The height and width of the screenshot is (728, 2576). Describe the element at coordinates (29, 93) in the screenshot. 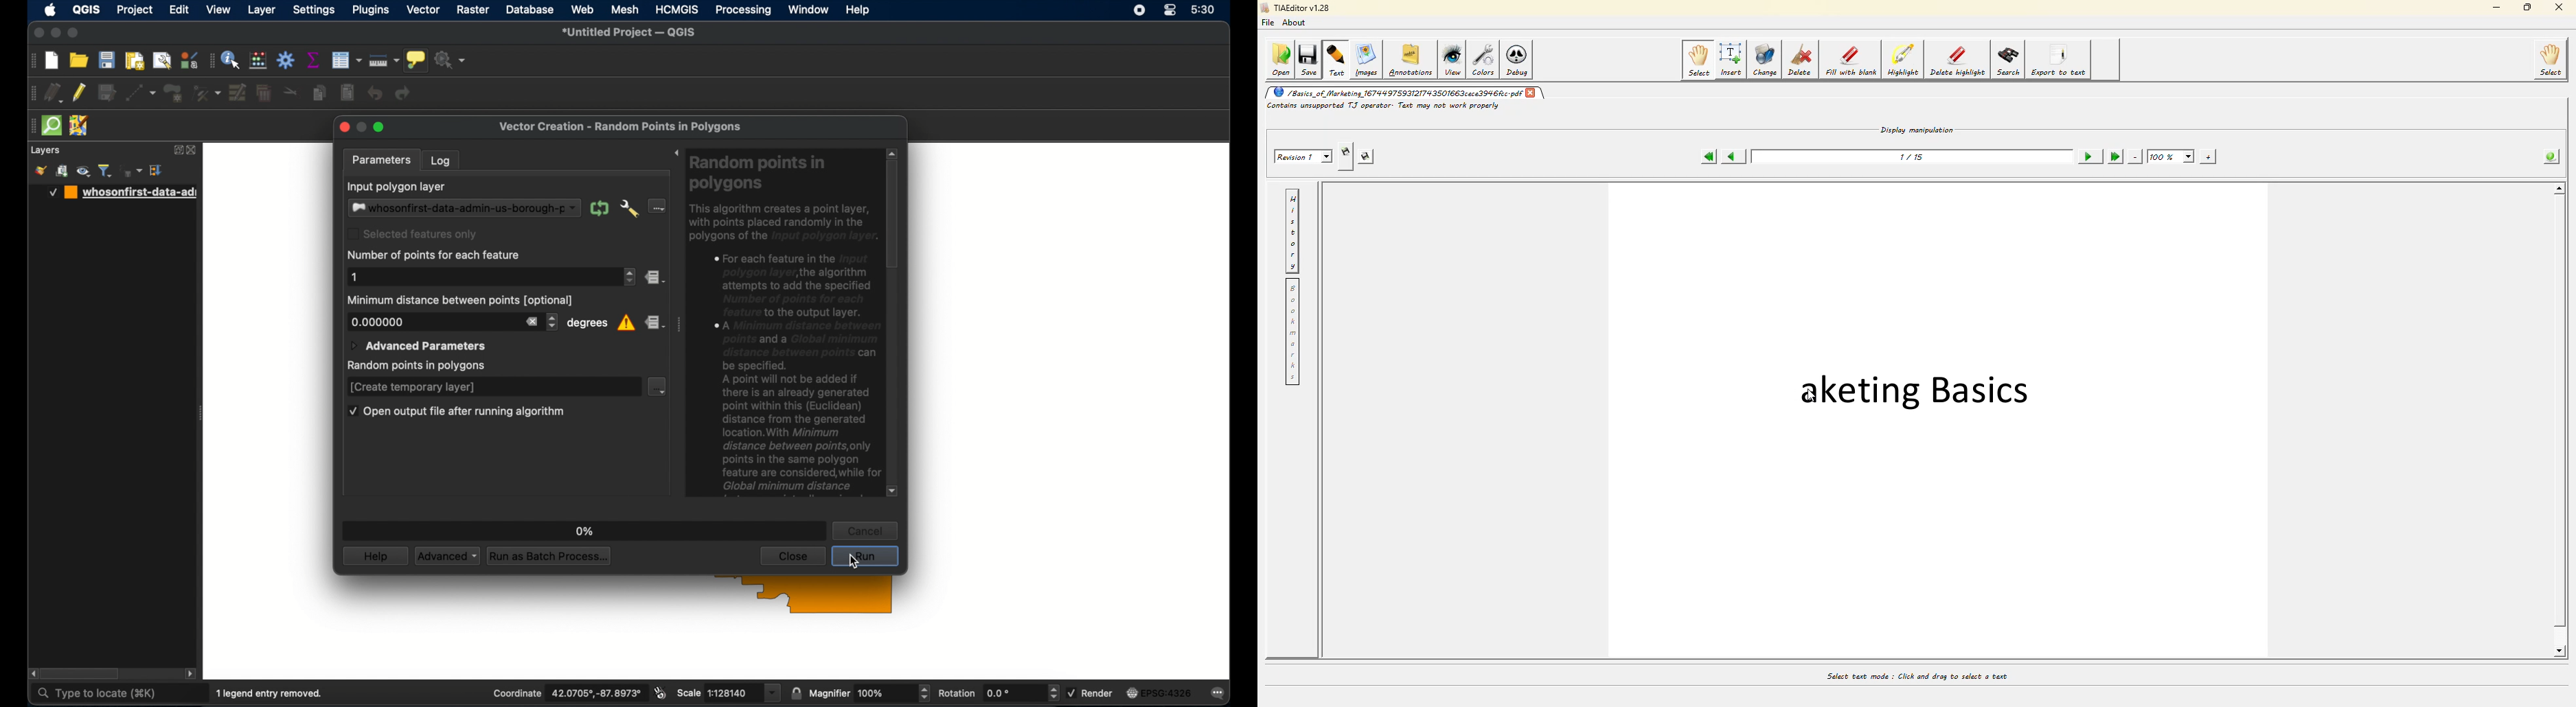

I see `drag handle` at that location.